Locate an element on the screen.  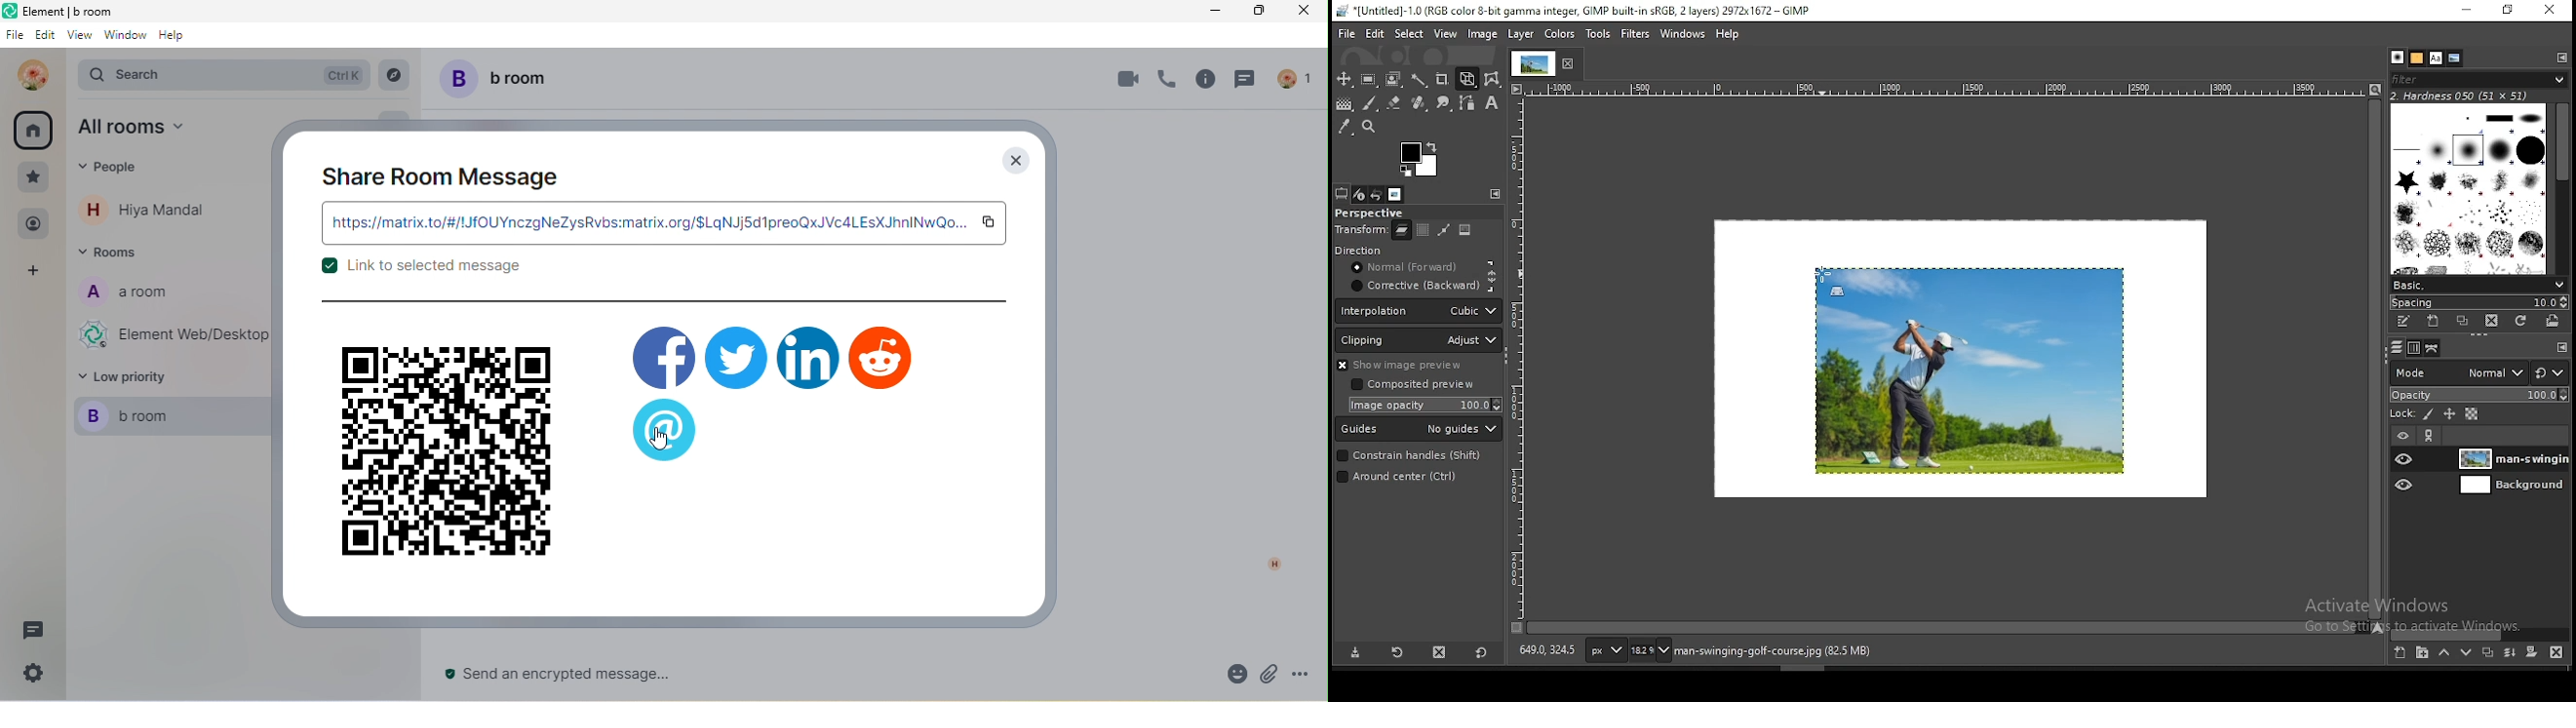
copy link is located at coordinates (990, 223).